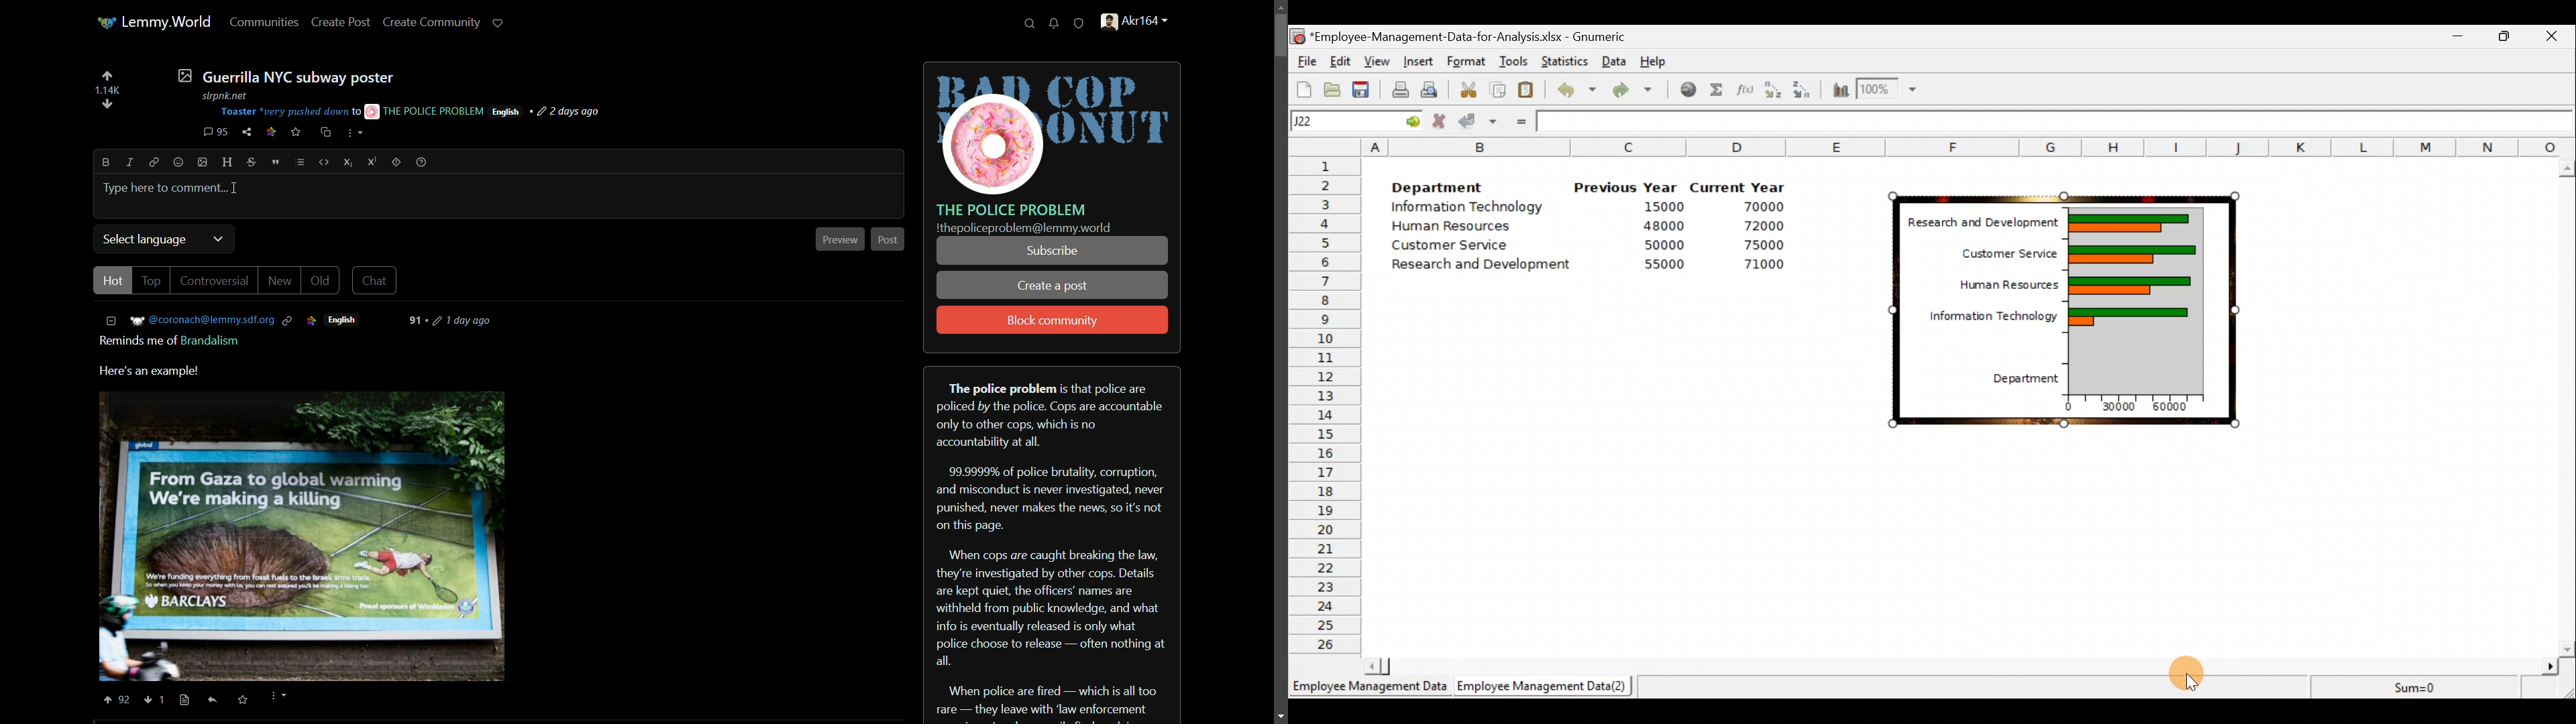  I want to click on Sum into the current cell, so click(1718, 93).